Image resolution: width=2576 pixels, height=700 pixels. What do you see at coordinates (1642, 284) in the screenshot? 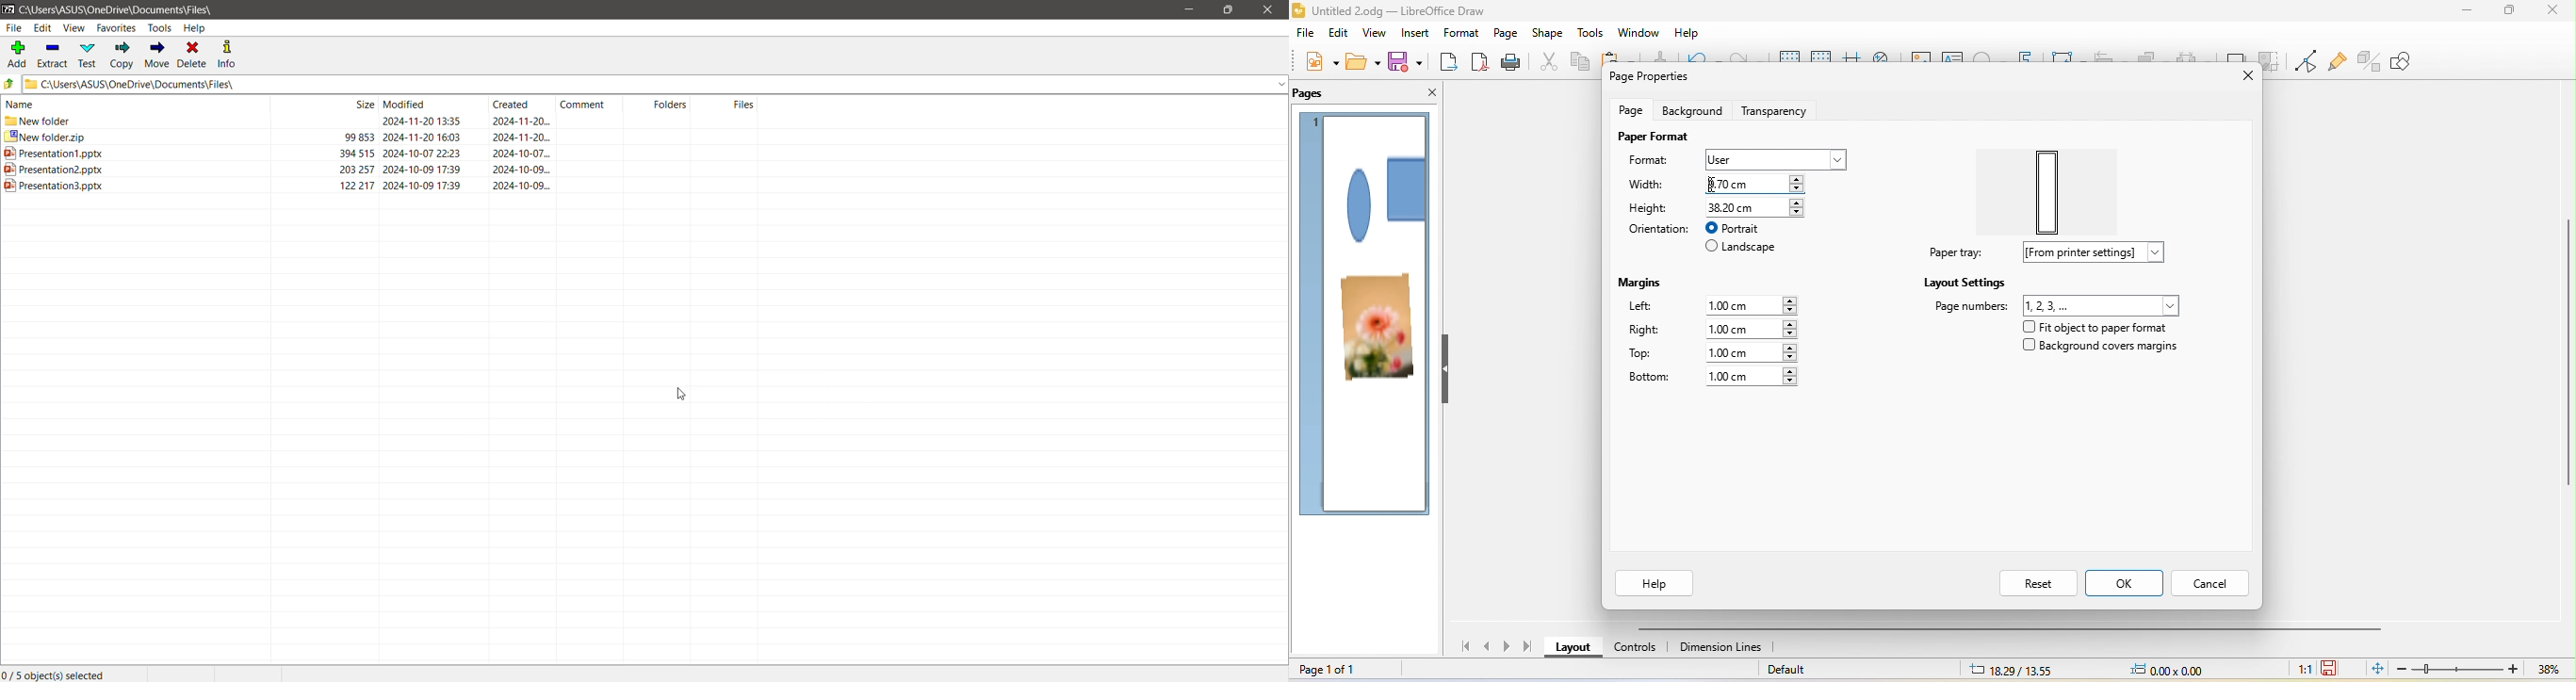
I see `margins` at bounding box center [1642, 284].